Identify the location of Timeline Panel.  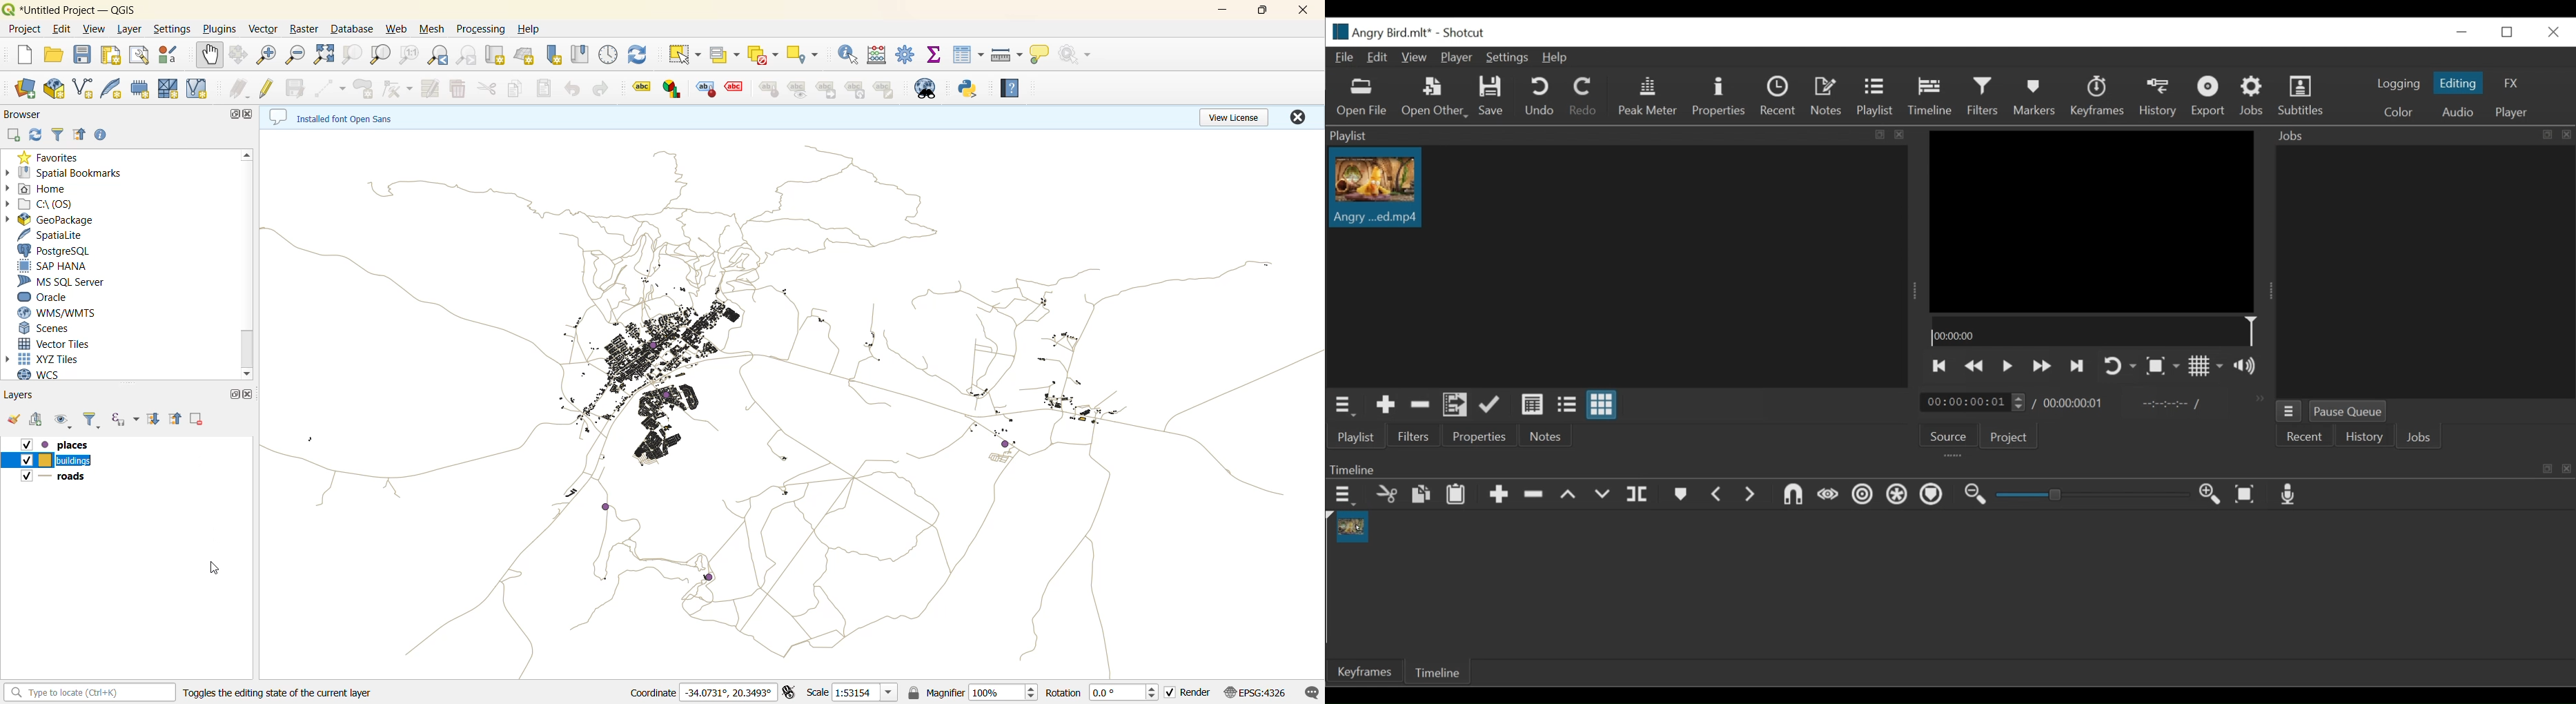
(1951, 468).